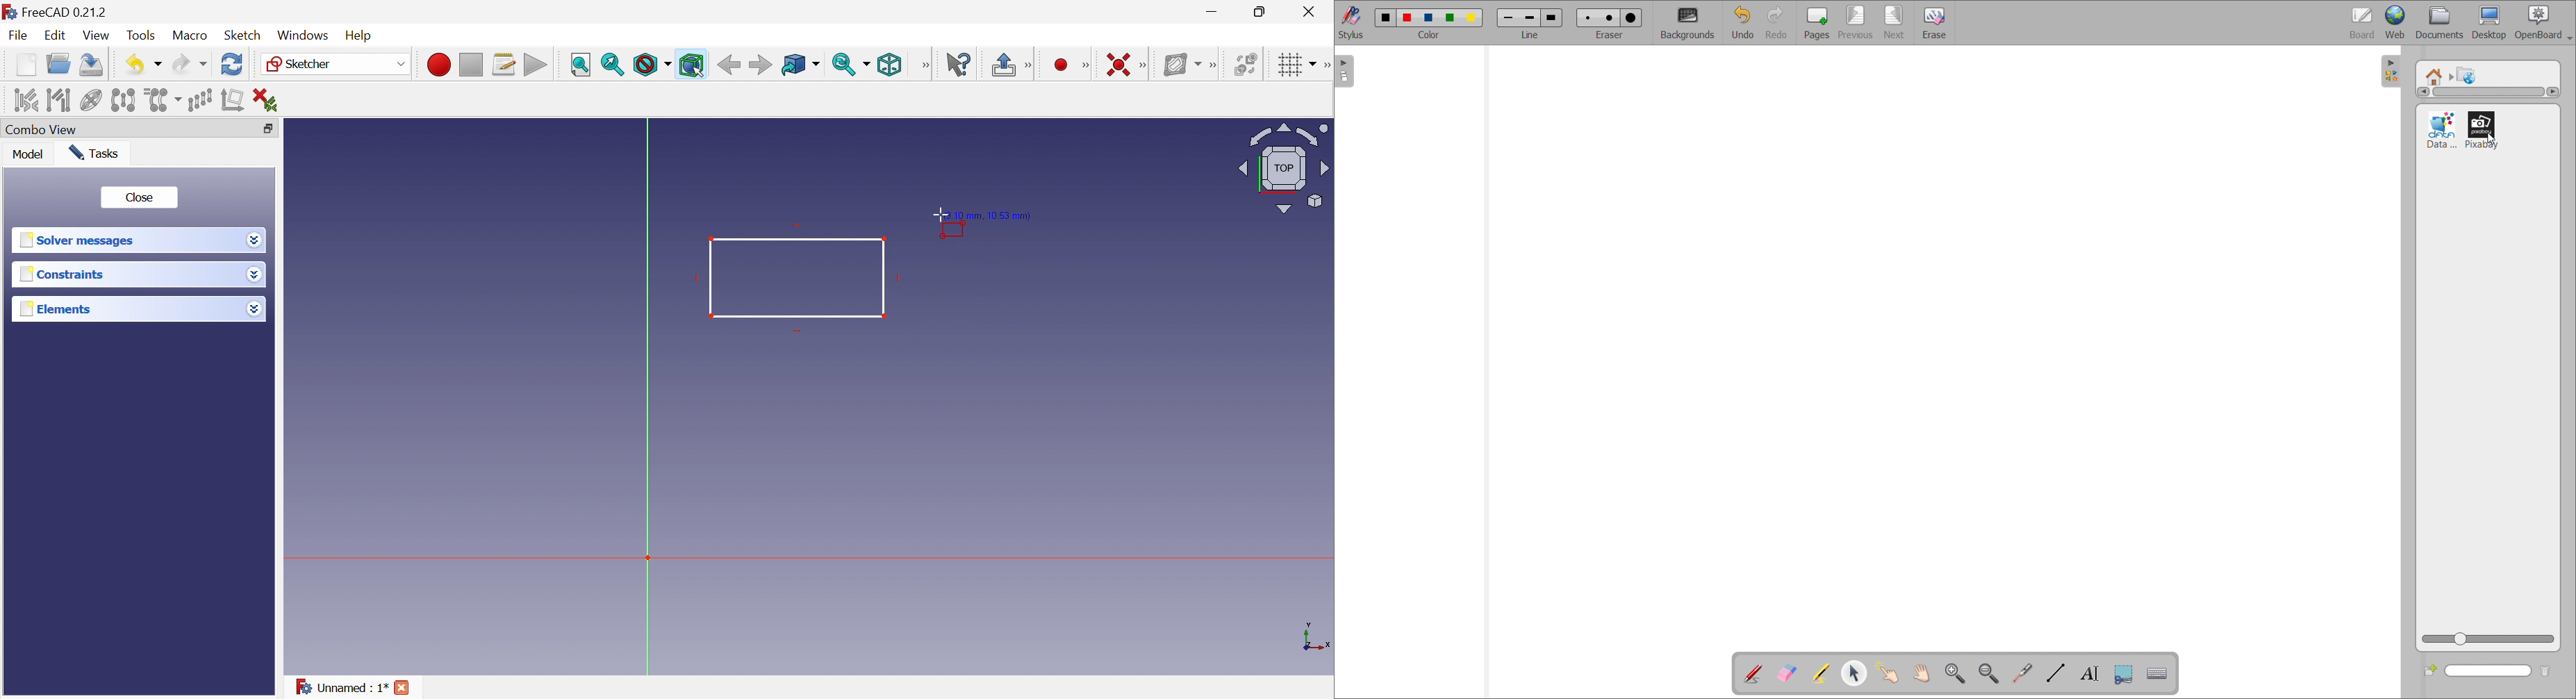  I want to click on Unnamed : 1, so click(341, 687).